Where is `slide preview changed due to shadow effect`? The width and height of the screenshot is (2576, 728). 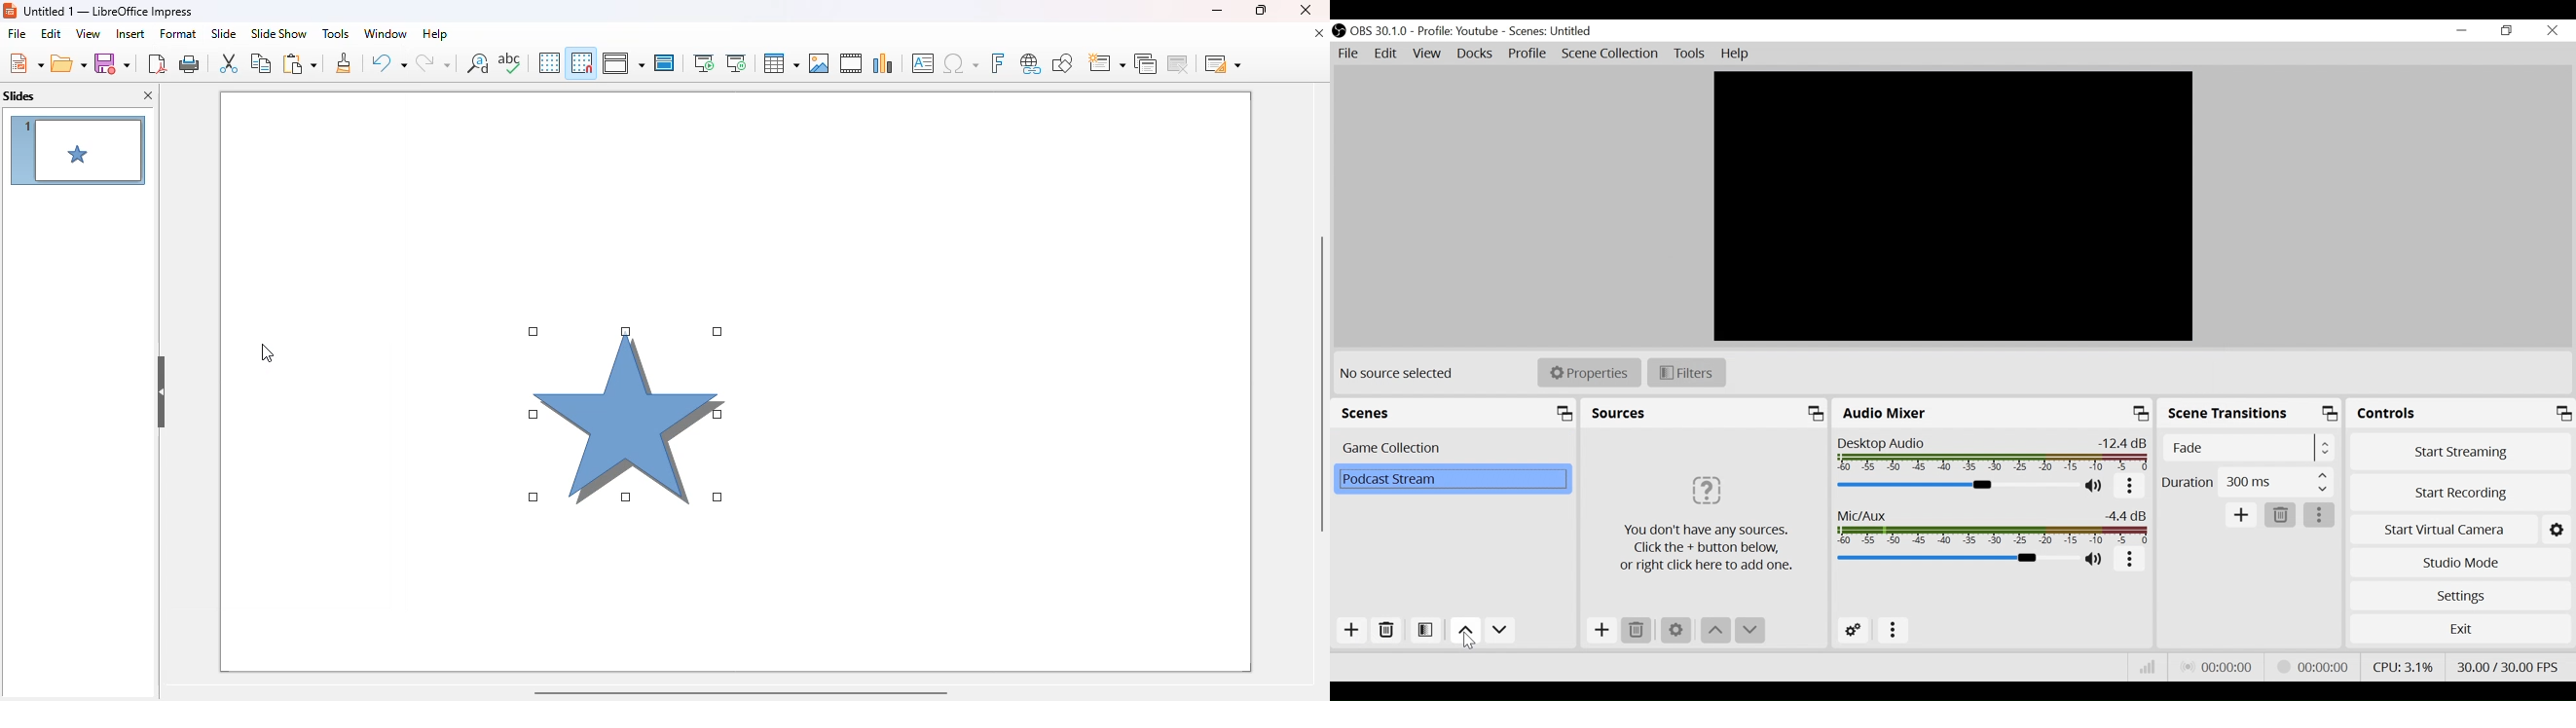
slide preview changed due to shadow effect is located at coordinates (78, 150).